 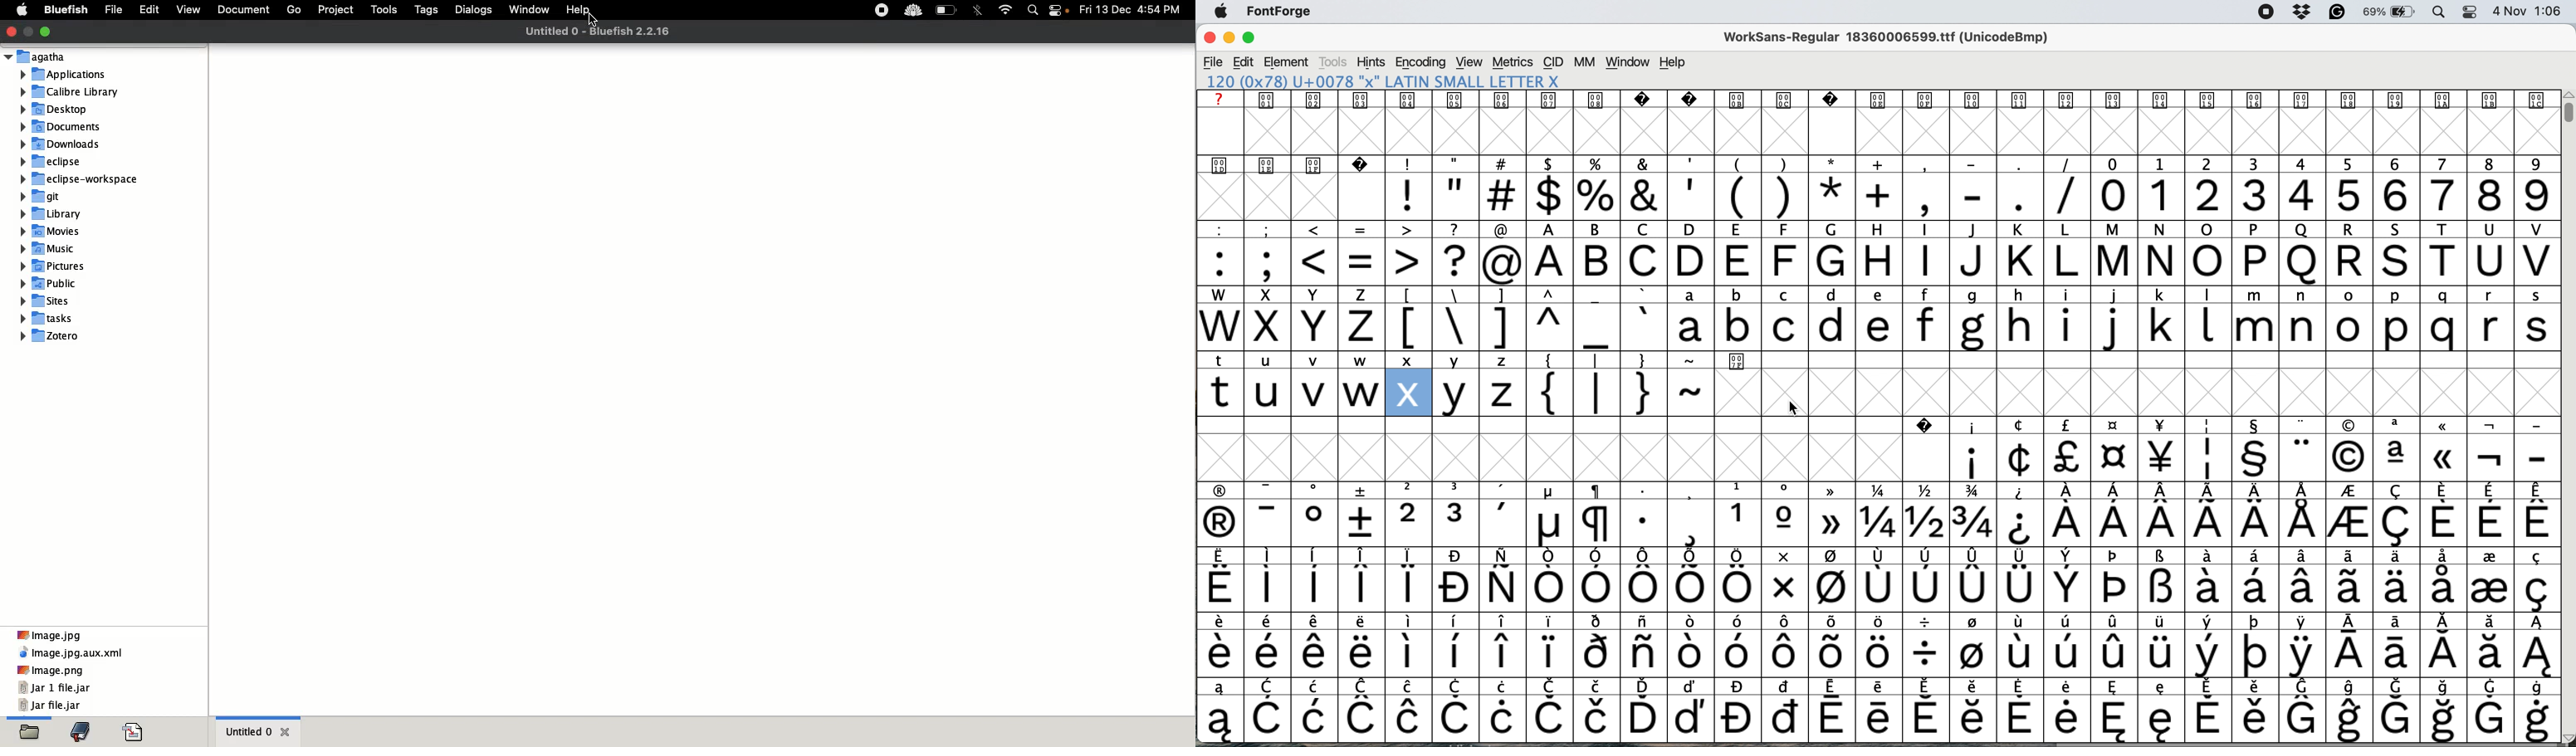 What do you see at coordinates (1372, 63) in the screenshot?
I see `hints` at bounding box center [1372, 63].